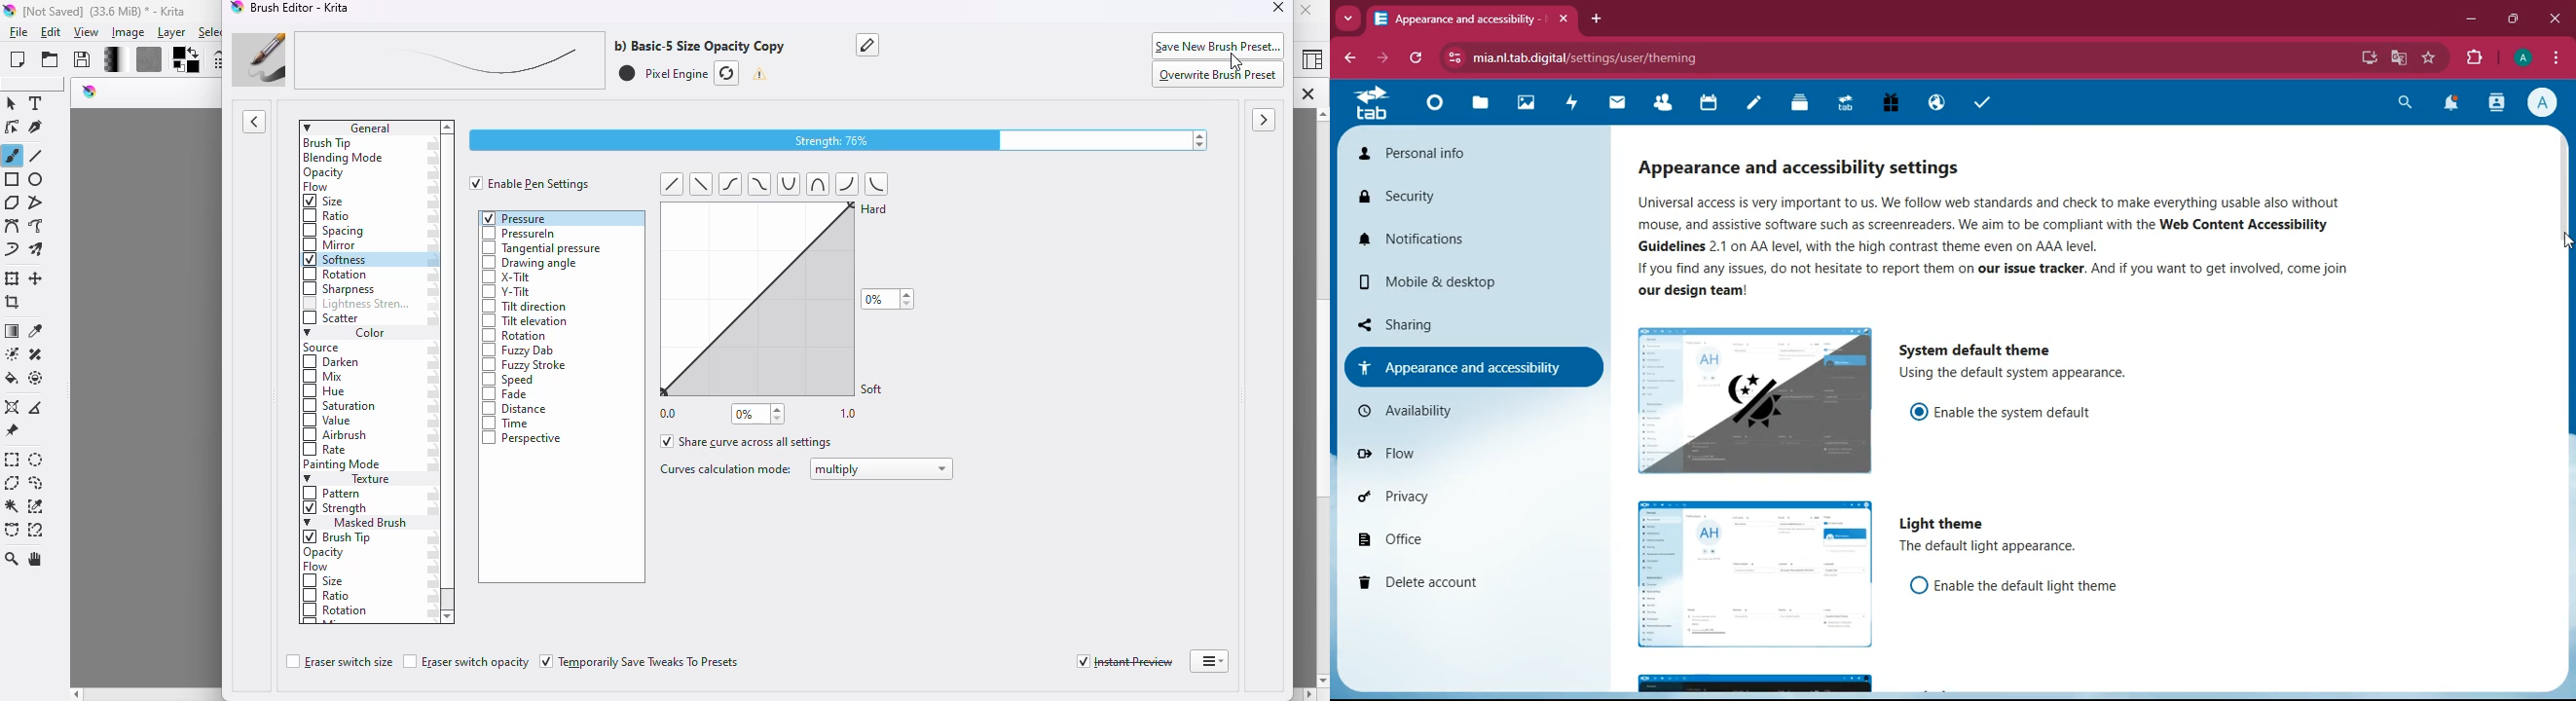 Image resolution: width=2576 pixels, height=728 pixels. What do you see at coordinates (37, 180) in the screenshot?
I see `ellipse tool` at bounding box center [37, 180].